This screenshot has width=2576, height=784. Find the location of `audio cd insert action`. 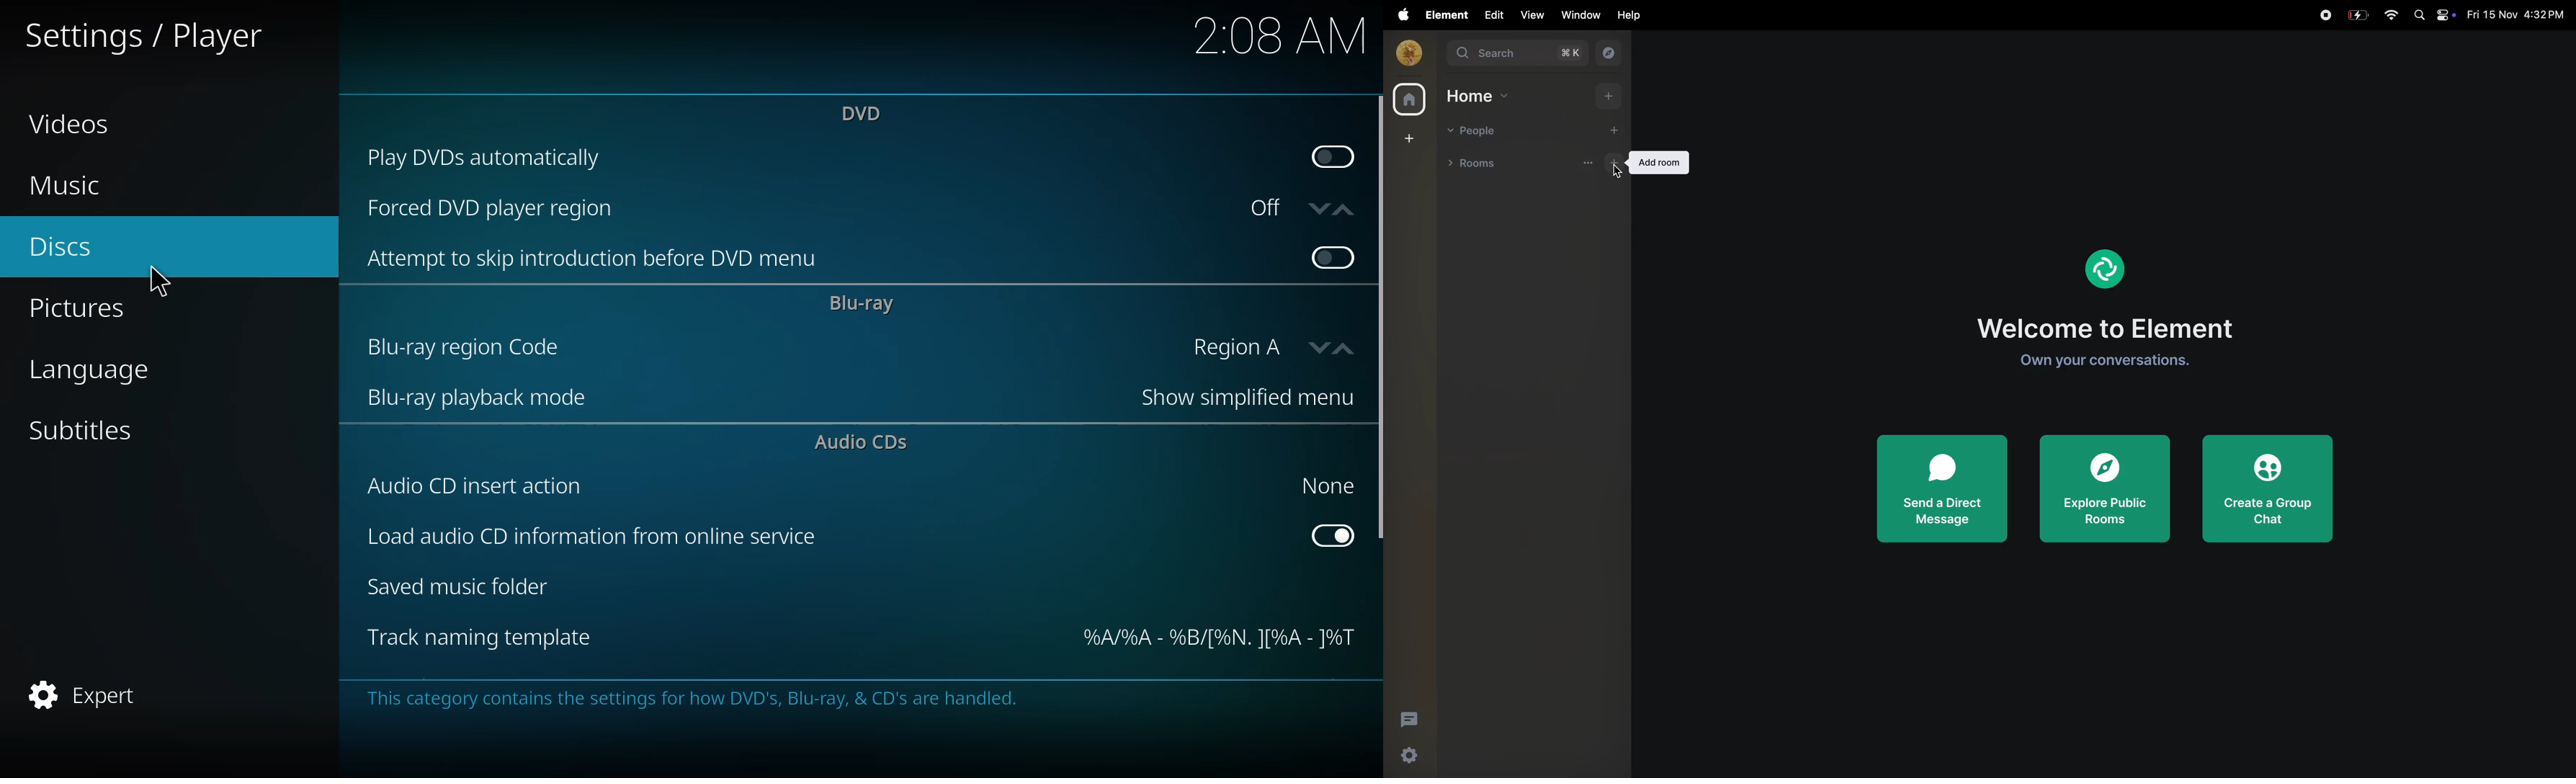

audio cd insert action is located at coordinates (478, 486).